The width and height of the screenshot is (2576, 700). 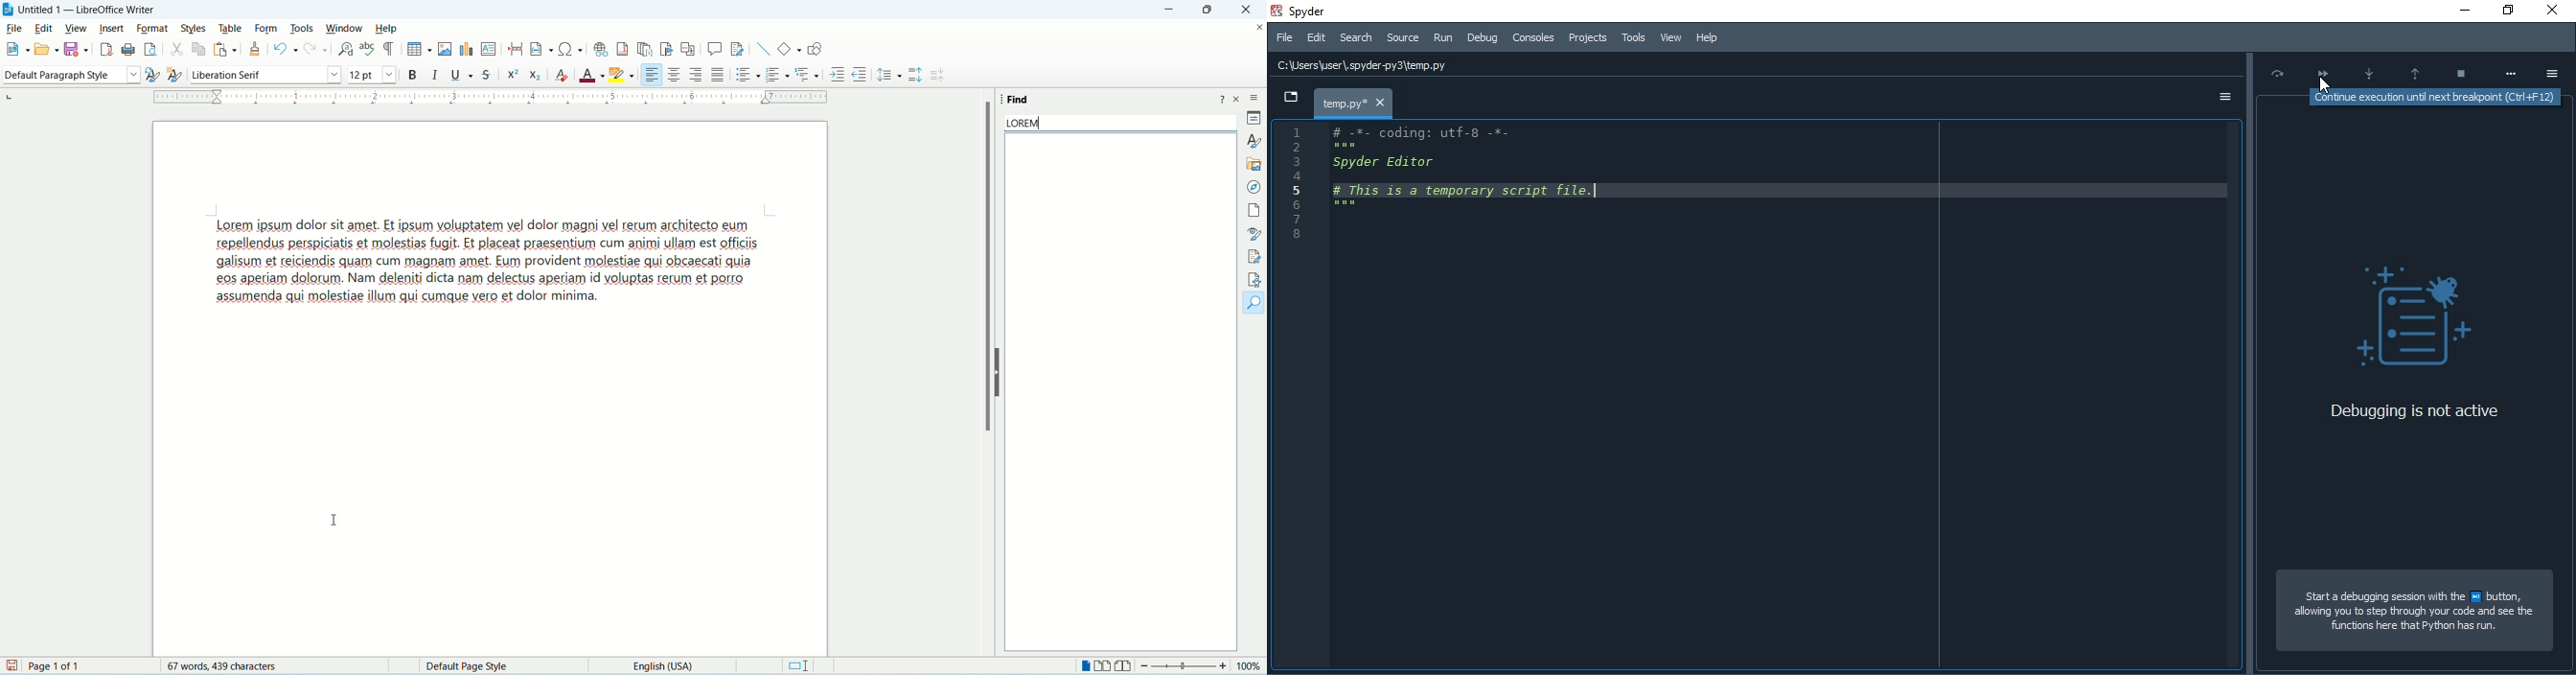 I want to click on Search, so click(x=1354, y=38).